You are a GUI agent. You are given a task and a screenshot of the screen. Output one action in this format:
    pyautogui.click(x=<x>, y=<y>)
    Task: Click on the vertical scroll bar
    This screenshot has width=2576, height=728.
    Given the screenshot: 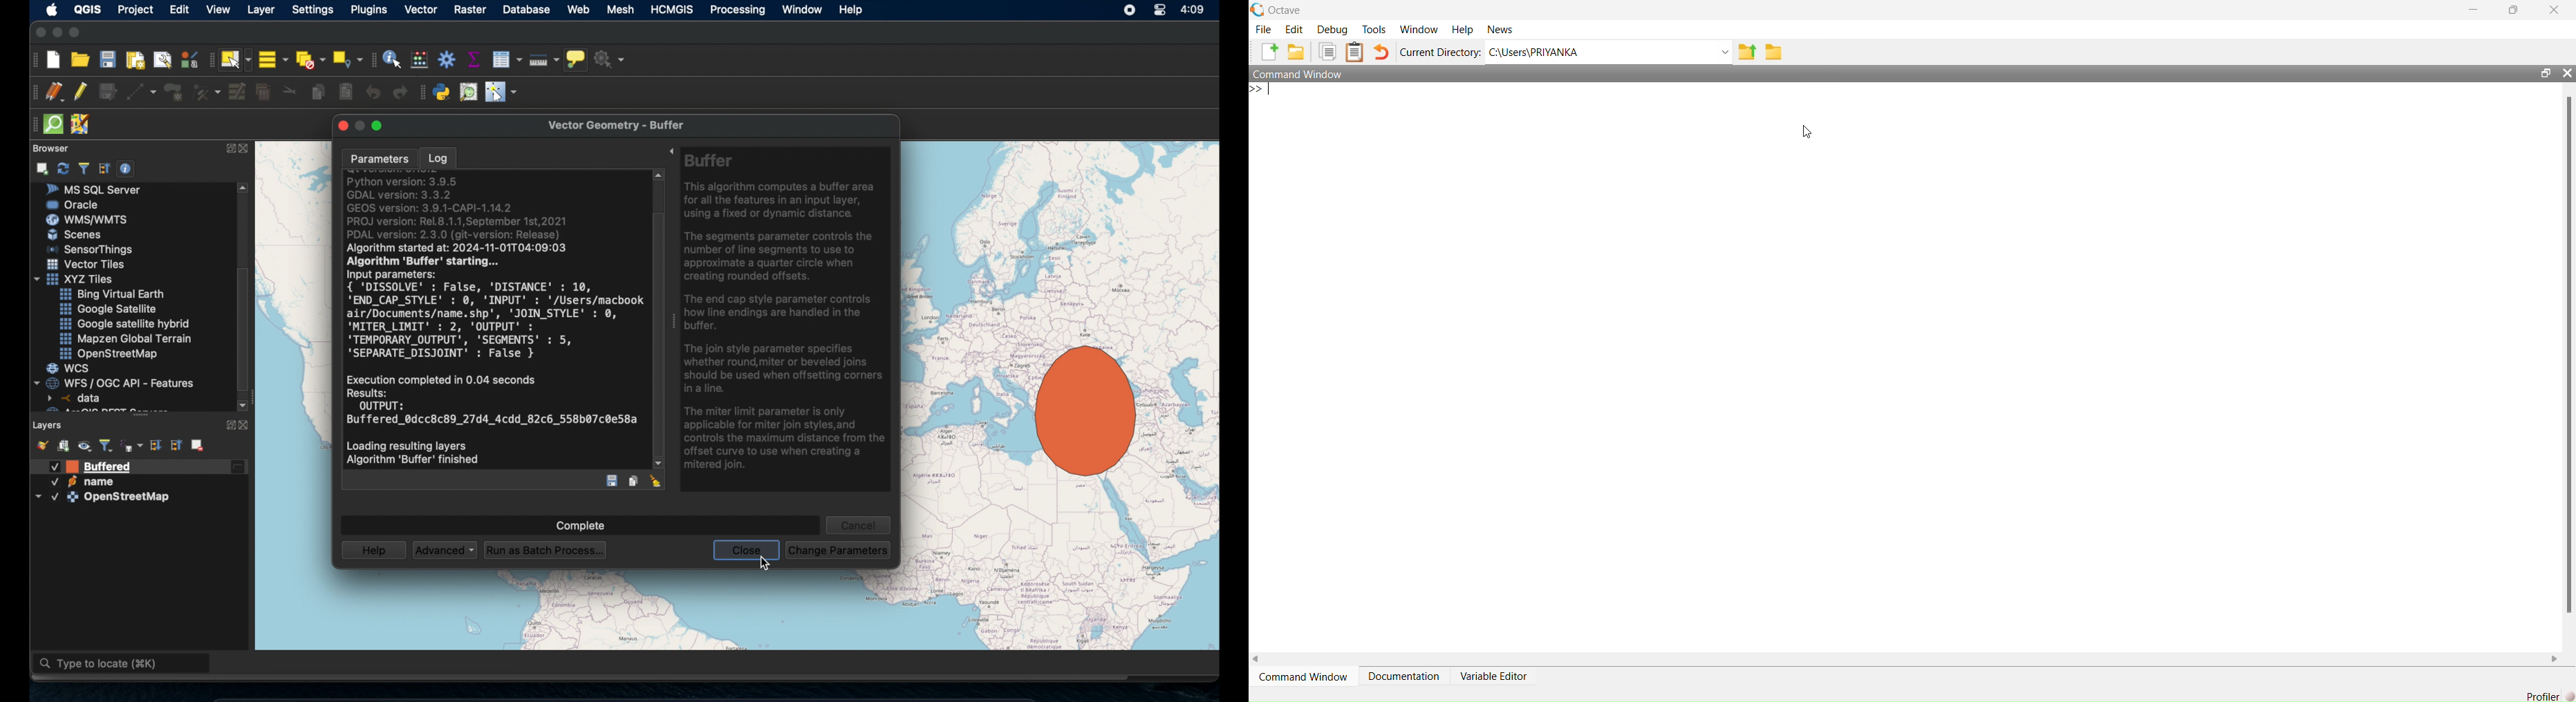 What is the action you would take?
    pyautogui.click(x=2569, y=366)
    